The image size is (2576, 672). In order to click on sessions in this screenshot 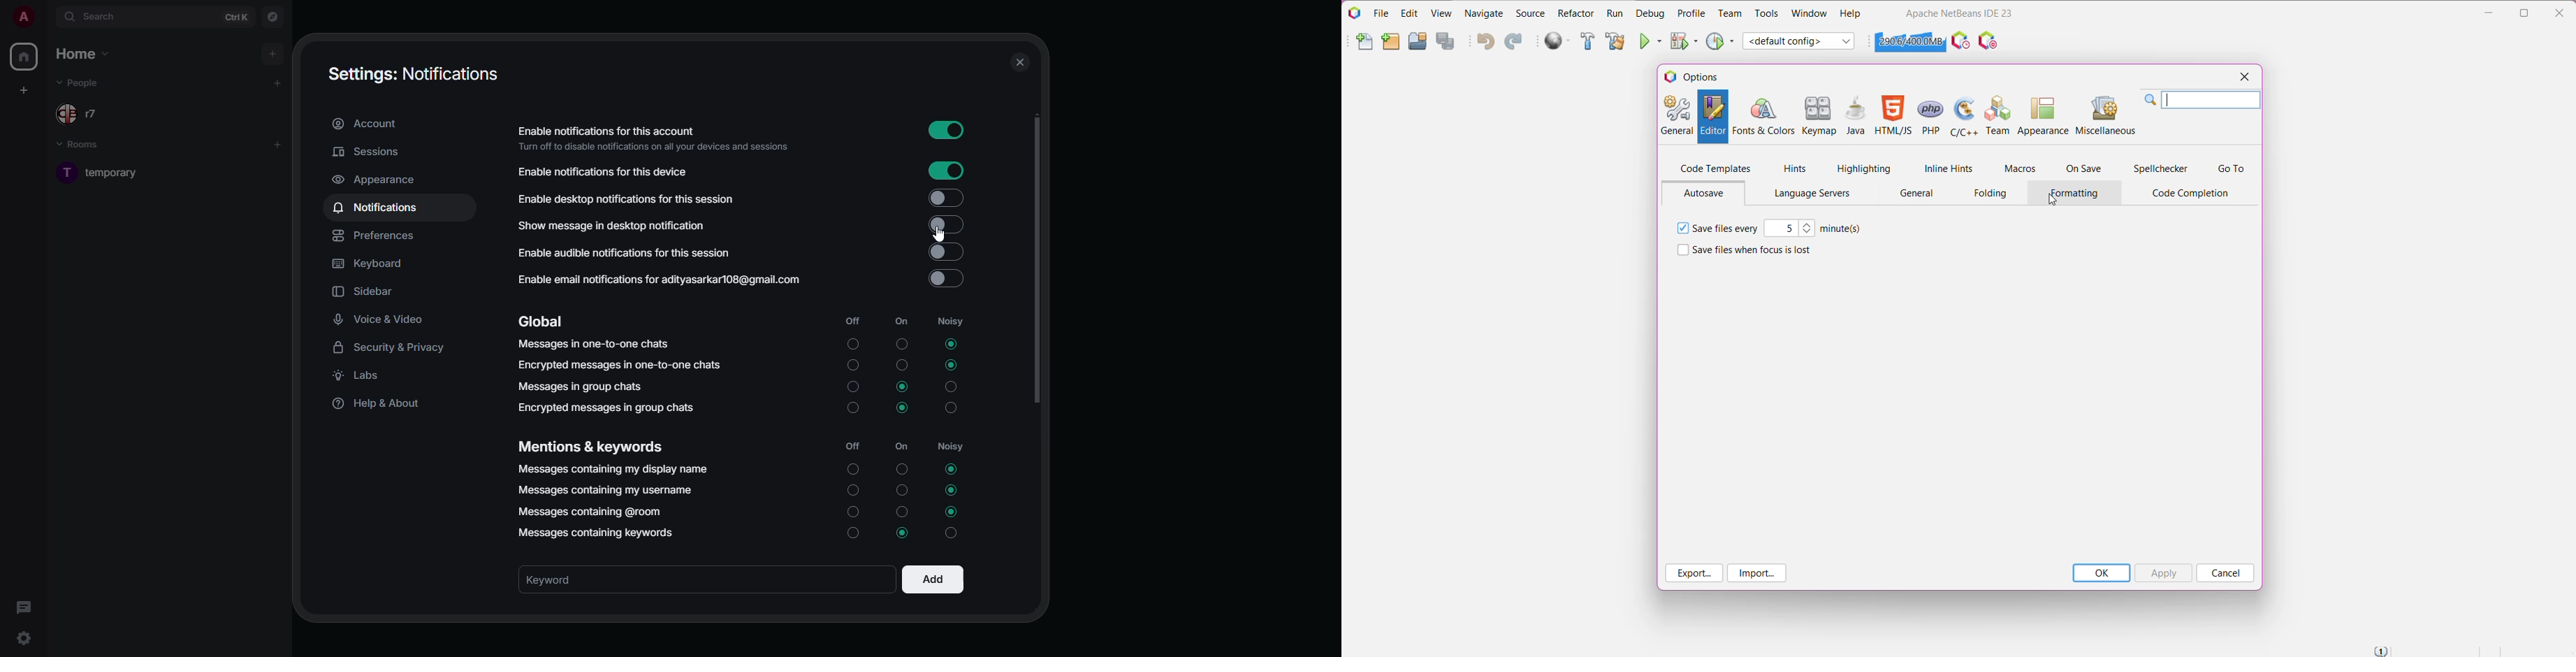, I will do `click(372, 152)`.